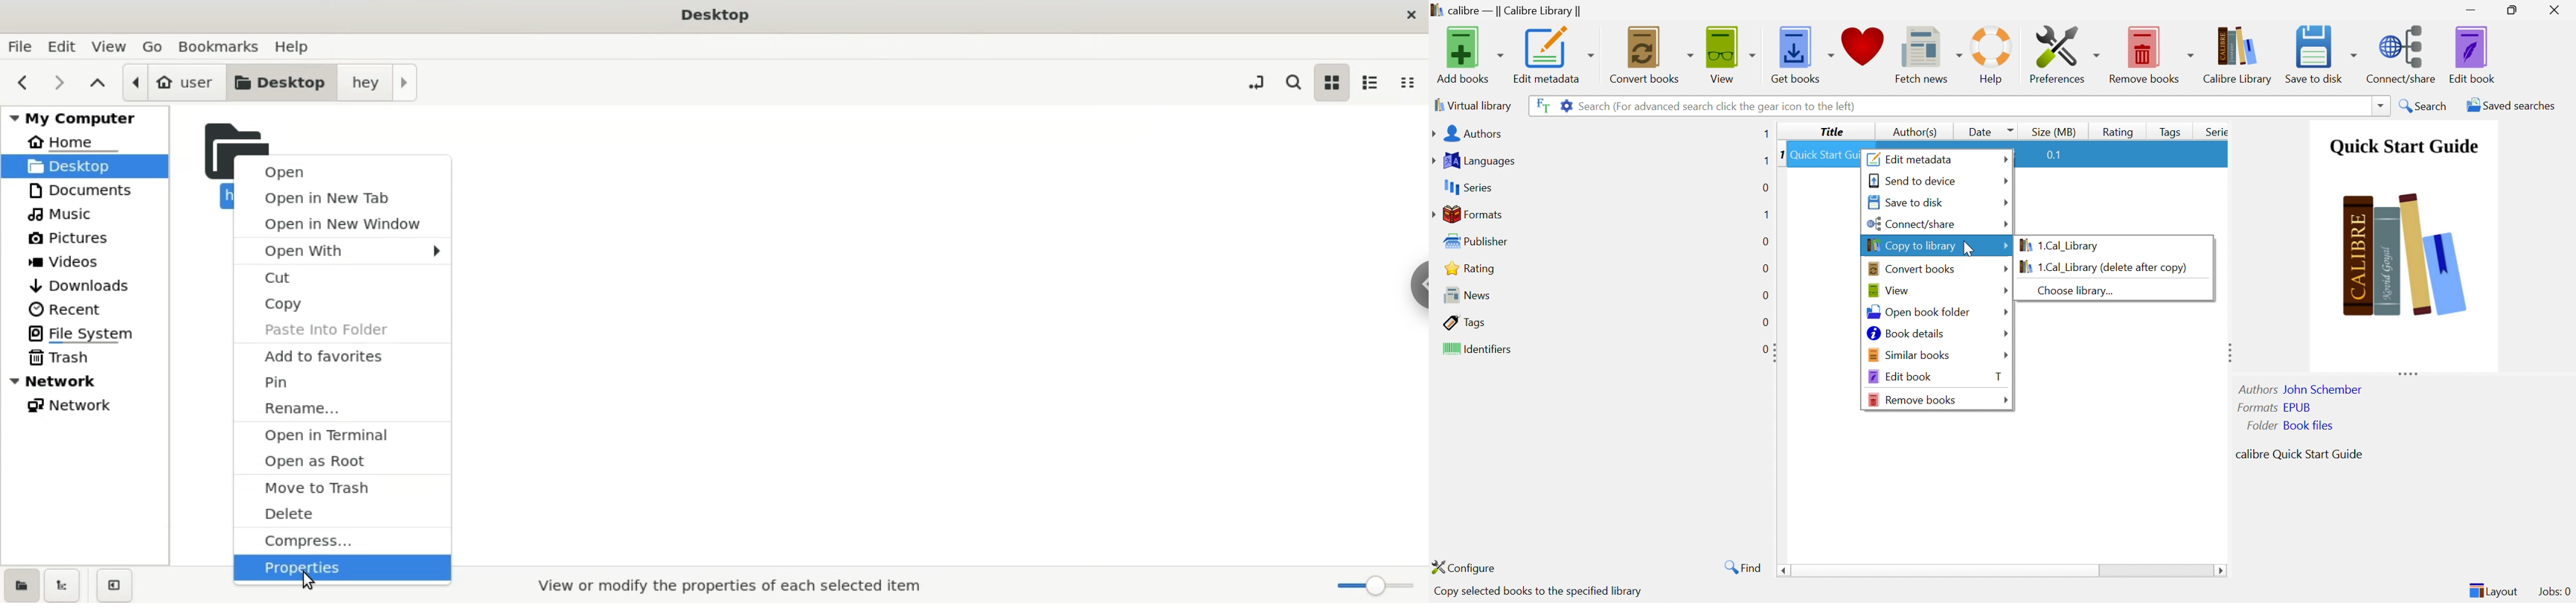 The width and height of the screenshot is (2576, 616). What do you see at coordinates (2379, 105) in the screenshot?
I see `Drop Down` at bounding box center [2379, 105].